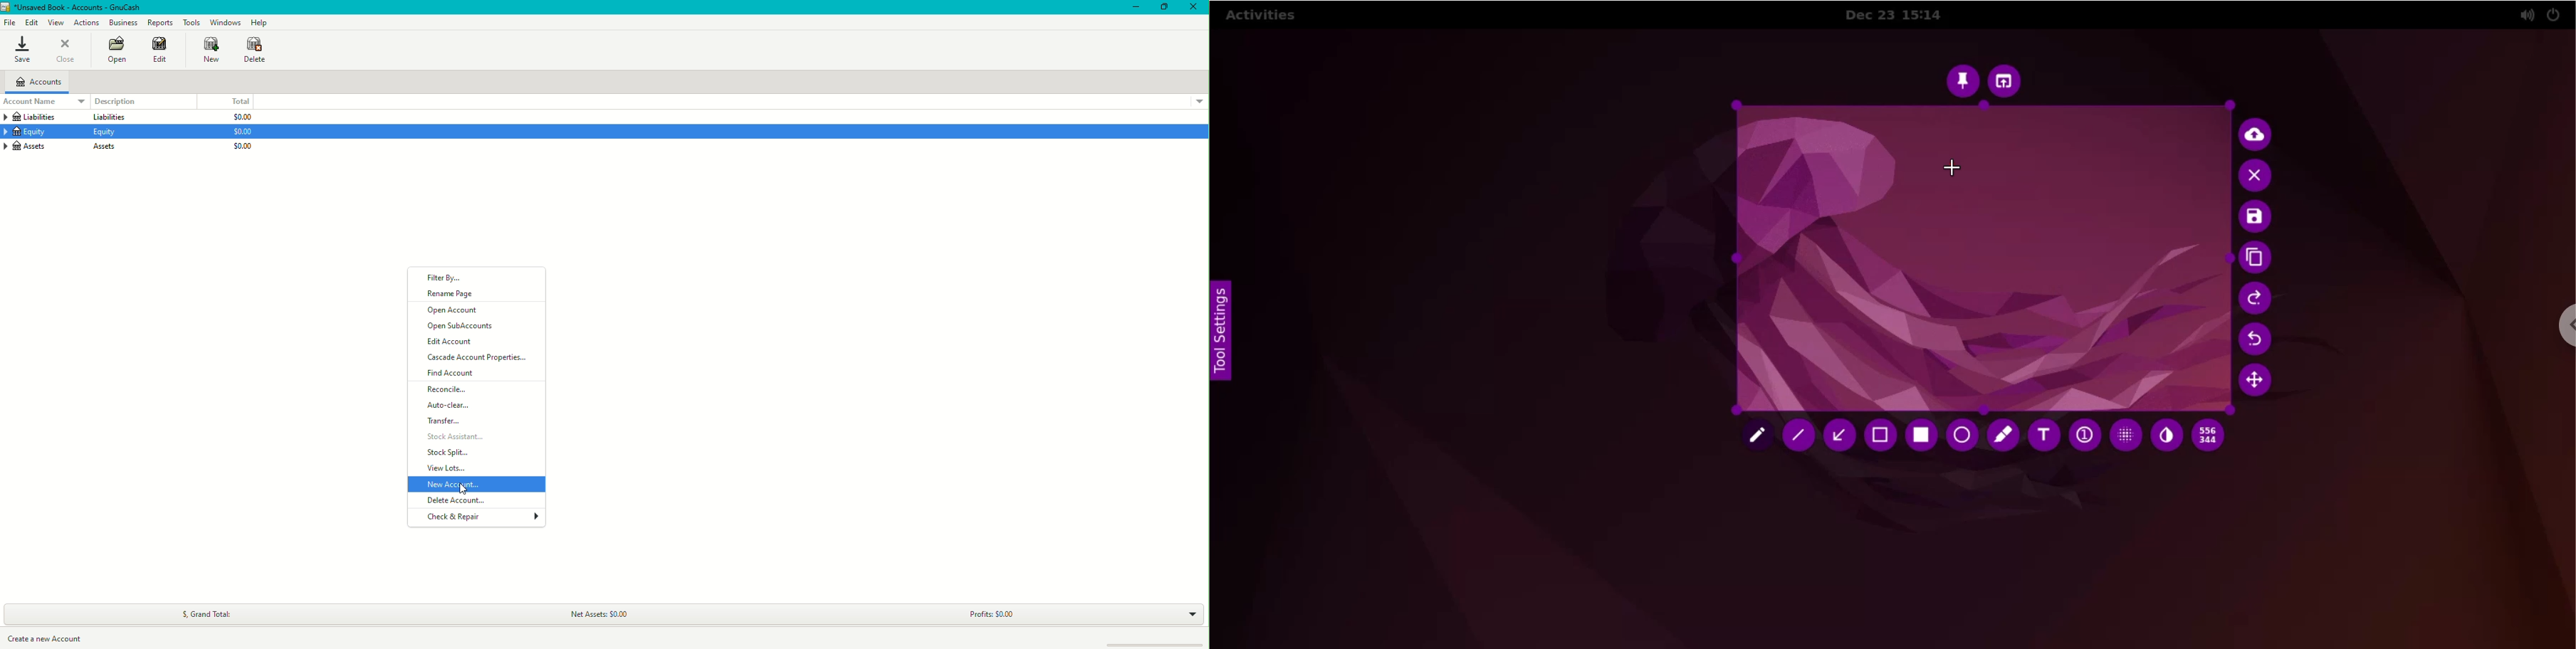 The height and width of the screenshot is (672, 2576). Describe the element at coordinates (2258, 384) in the screenshot. I see `move selection` at that location.